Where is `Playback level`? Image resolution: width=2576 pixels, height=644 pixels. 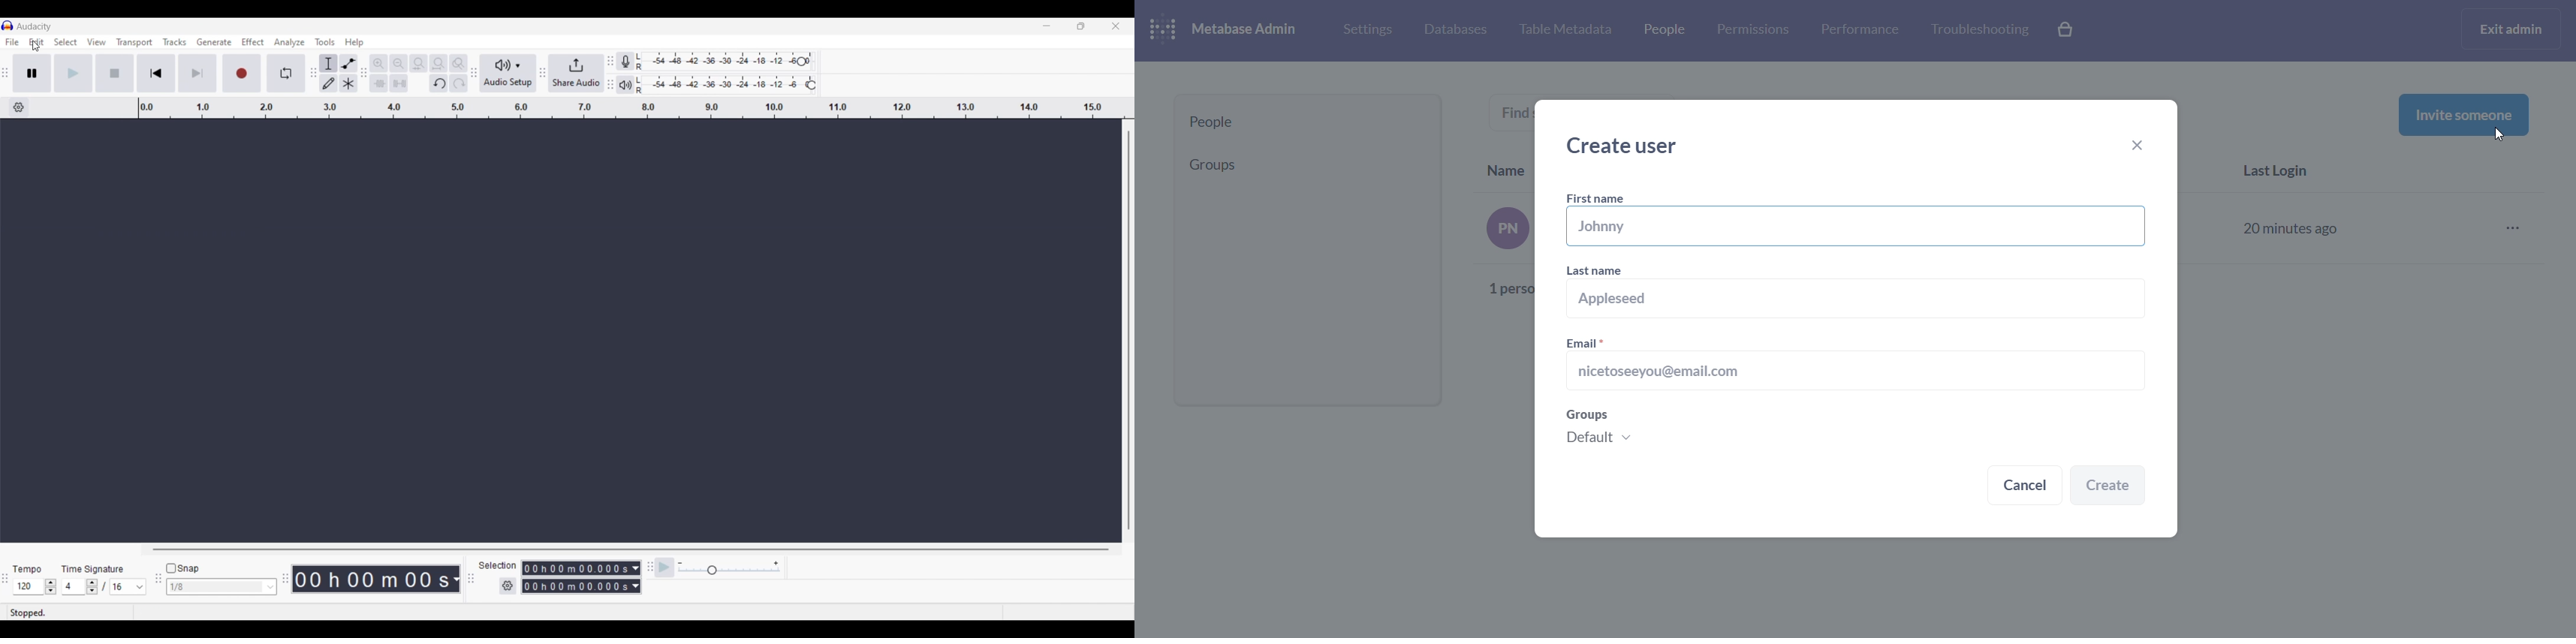 Playback level is located at coordinates (726, 85).